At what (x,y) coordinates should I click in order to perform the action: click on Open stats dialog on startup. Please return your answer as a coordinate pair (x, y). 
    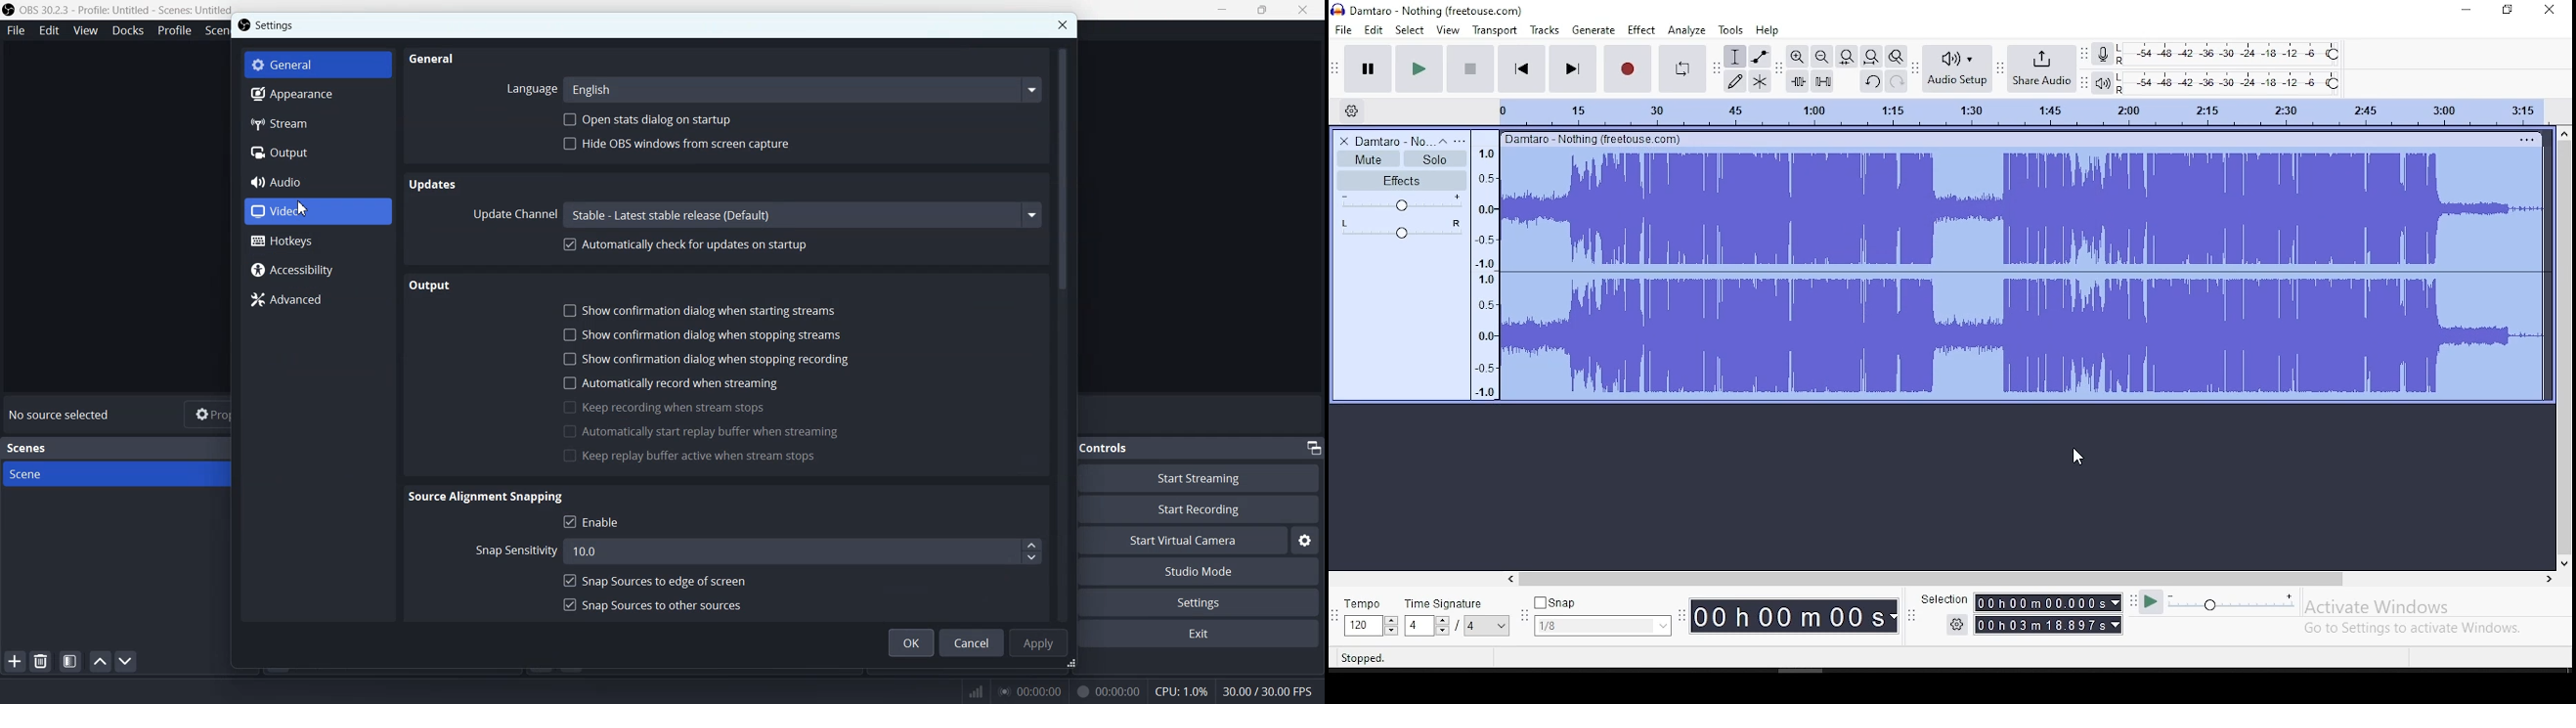
    Looking at the image, I should click on (647, 118).